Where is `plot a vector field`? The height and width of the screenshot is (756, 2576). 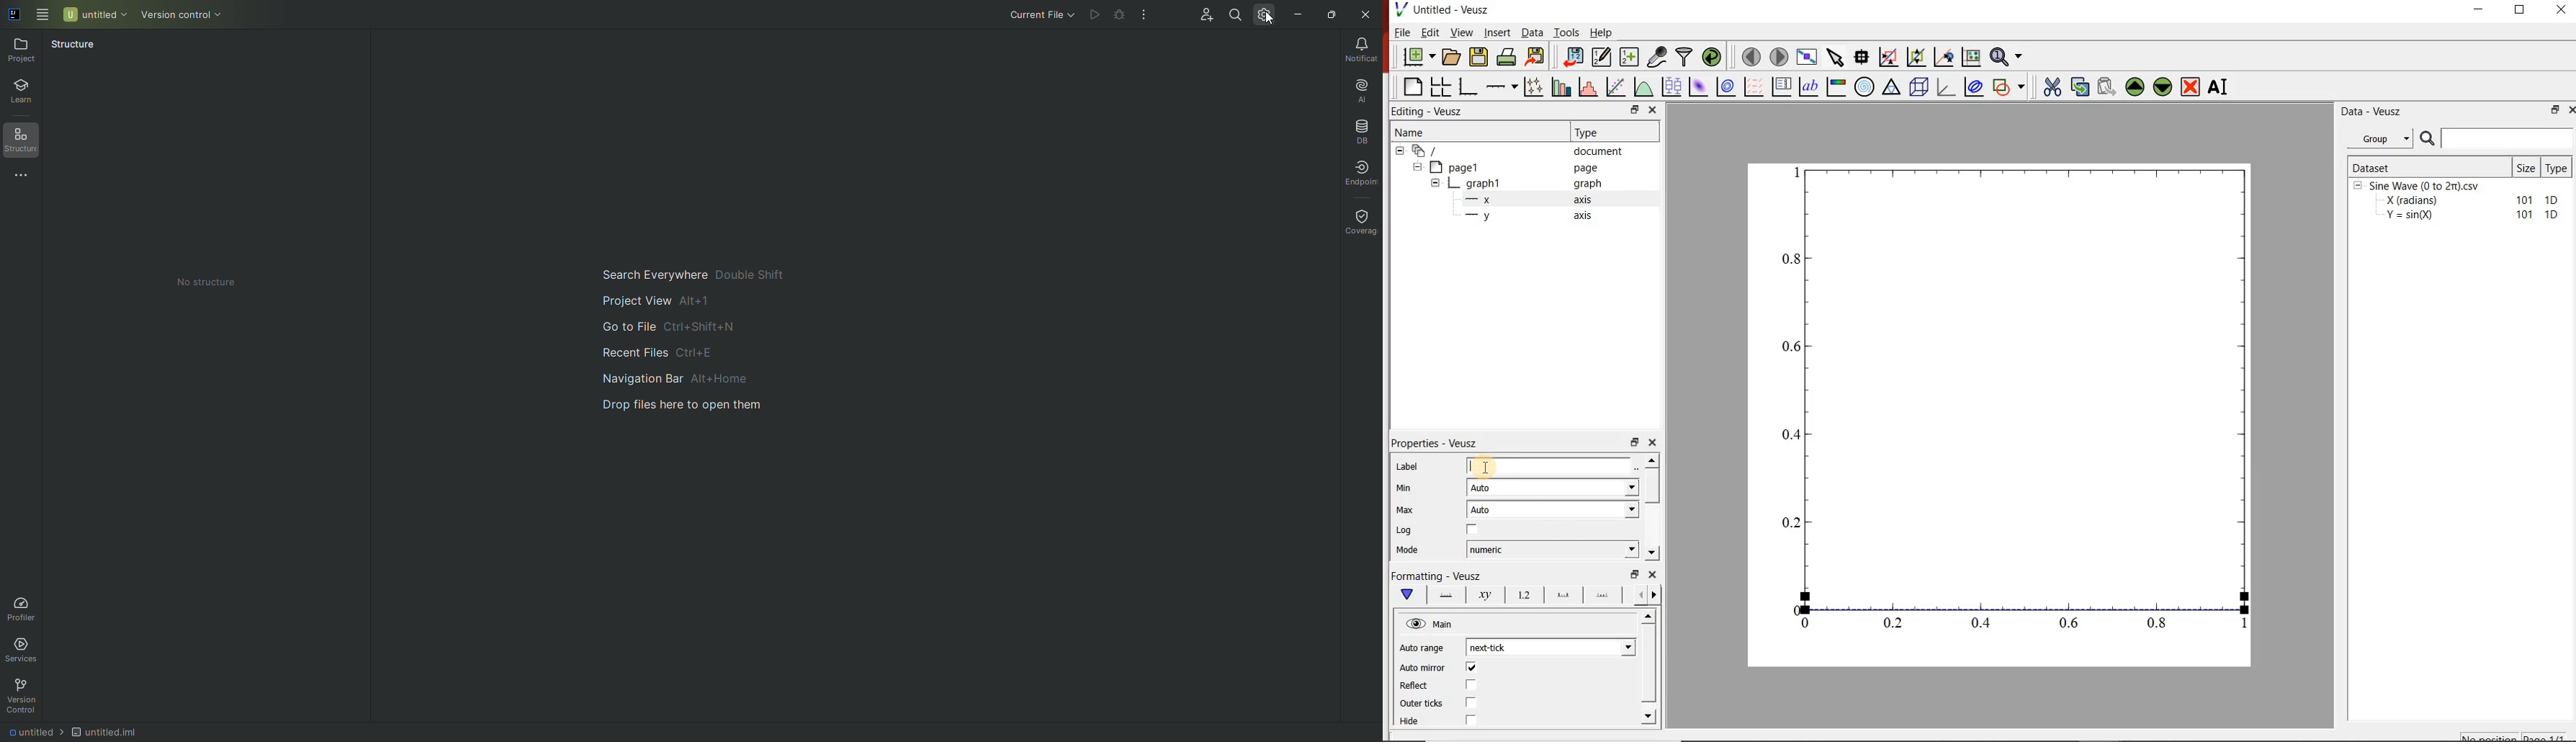
plot a vector field is located at coordinates (1754, 86).